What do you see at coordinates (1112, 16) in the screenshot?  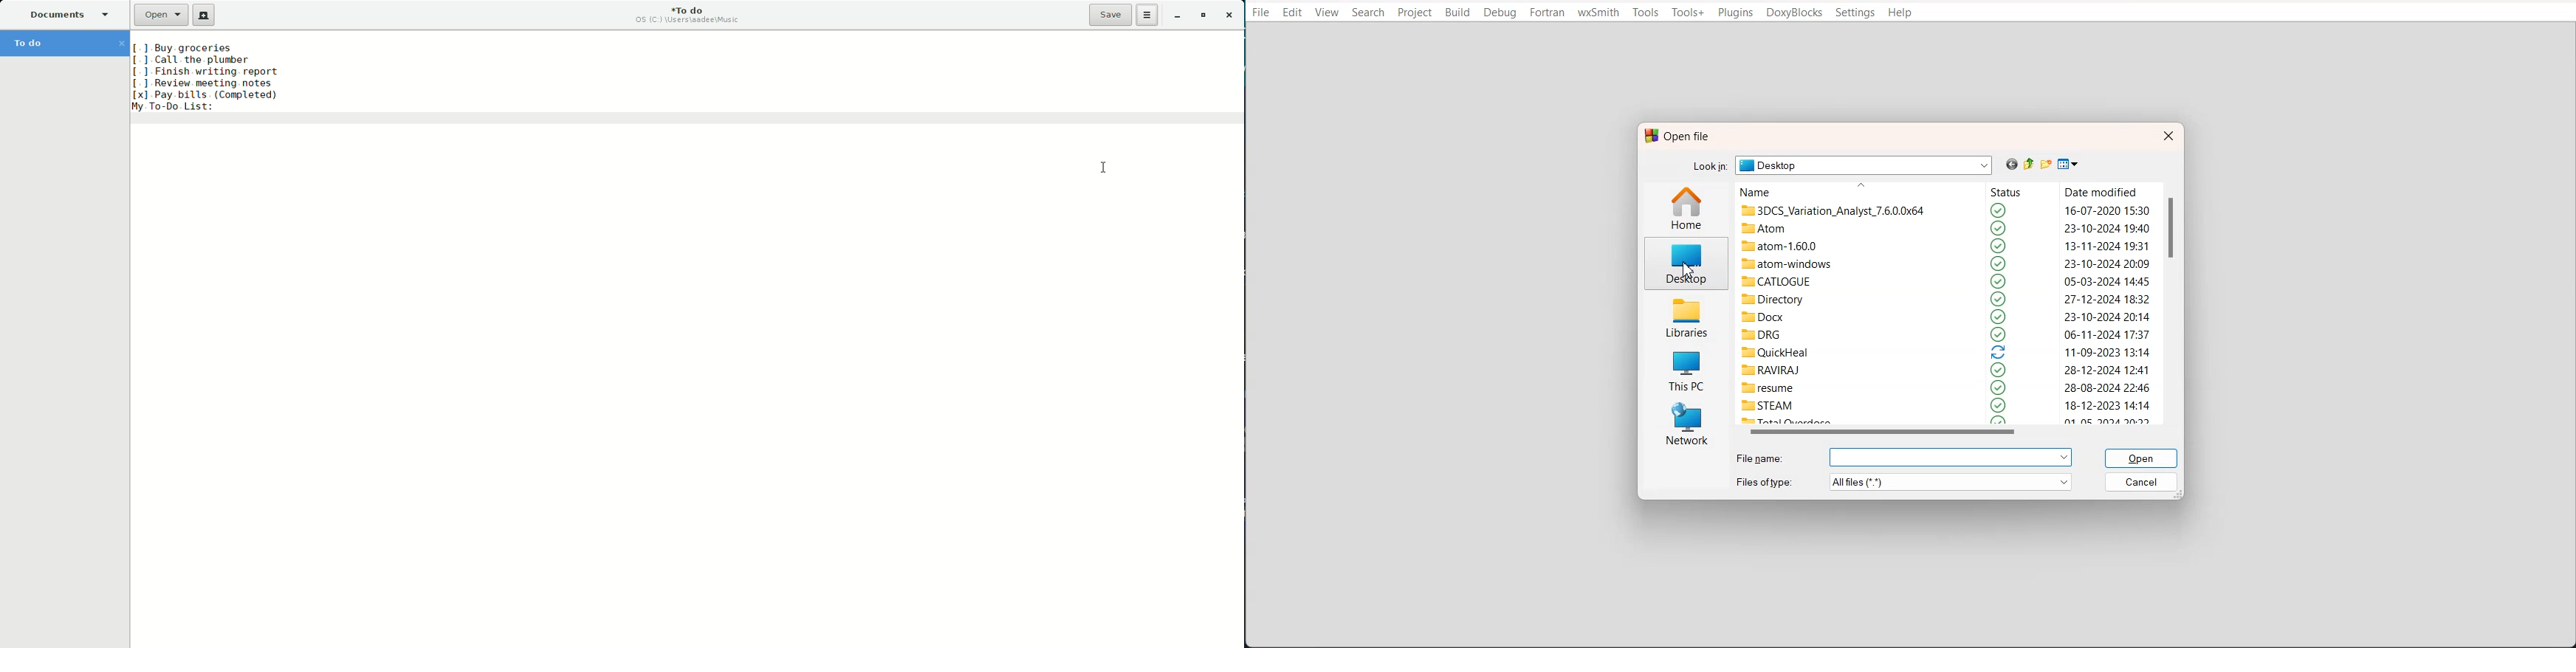 I see `Save` at bounding box center [1112, 16].